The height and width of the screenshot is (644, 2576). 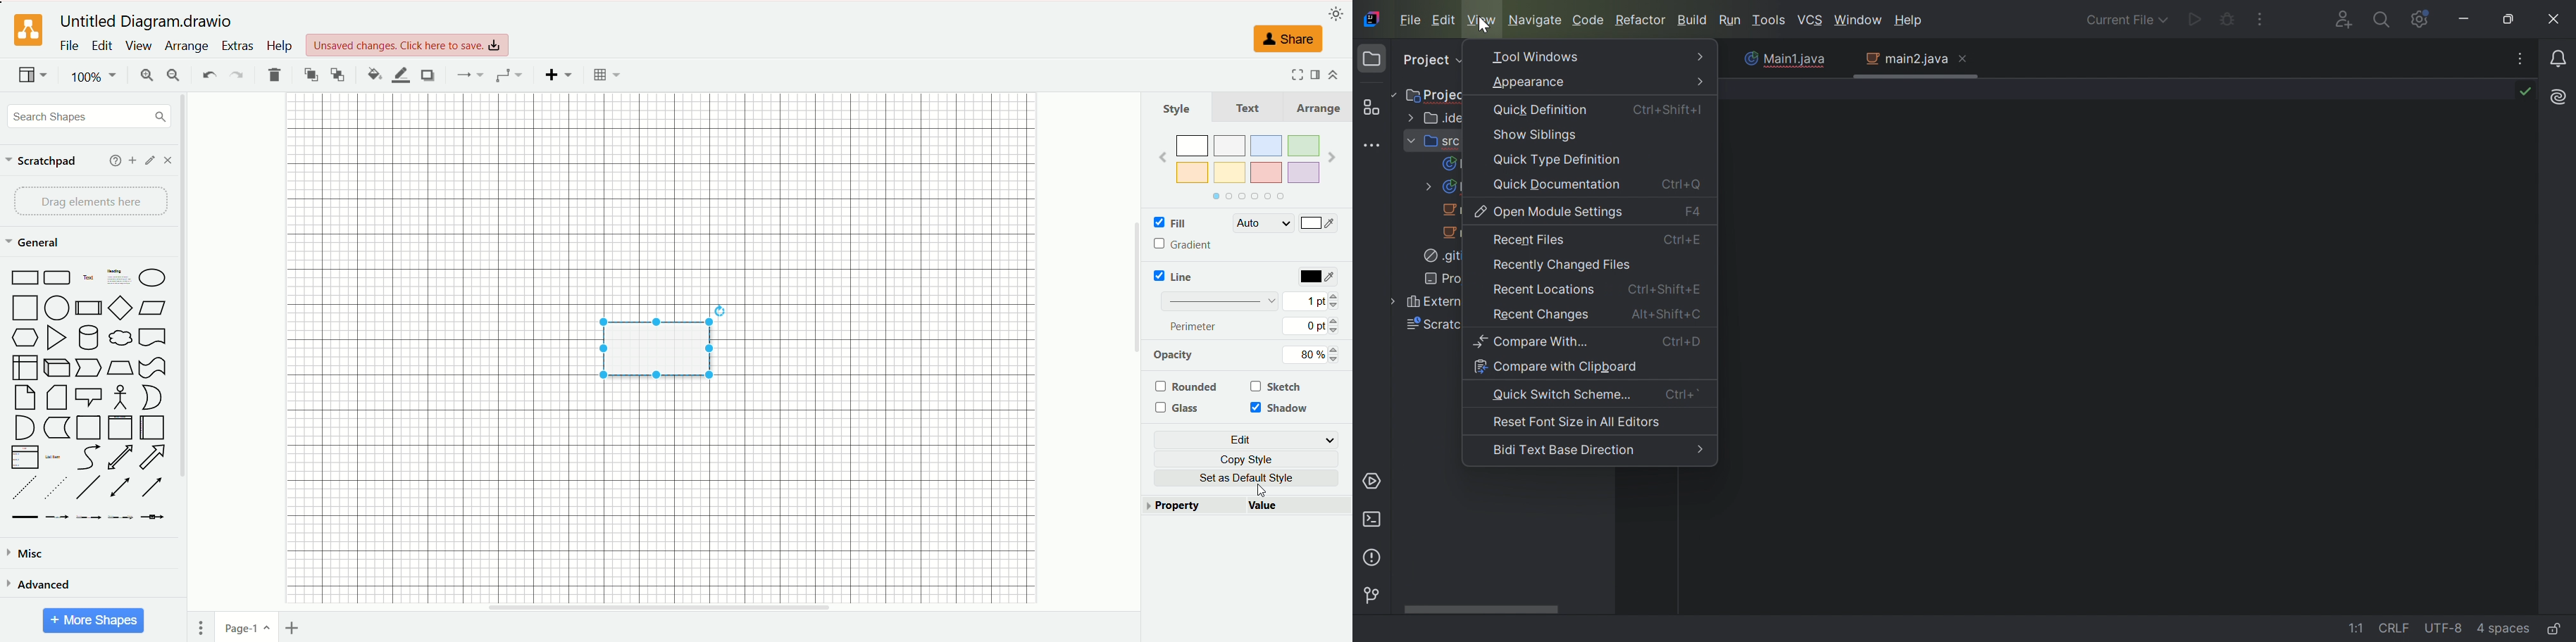 I want to click on 1 pt, so click(x=1311, y=300).